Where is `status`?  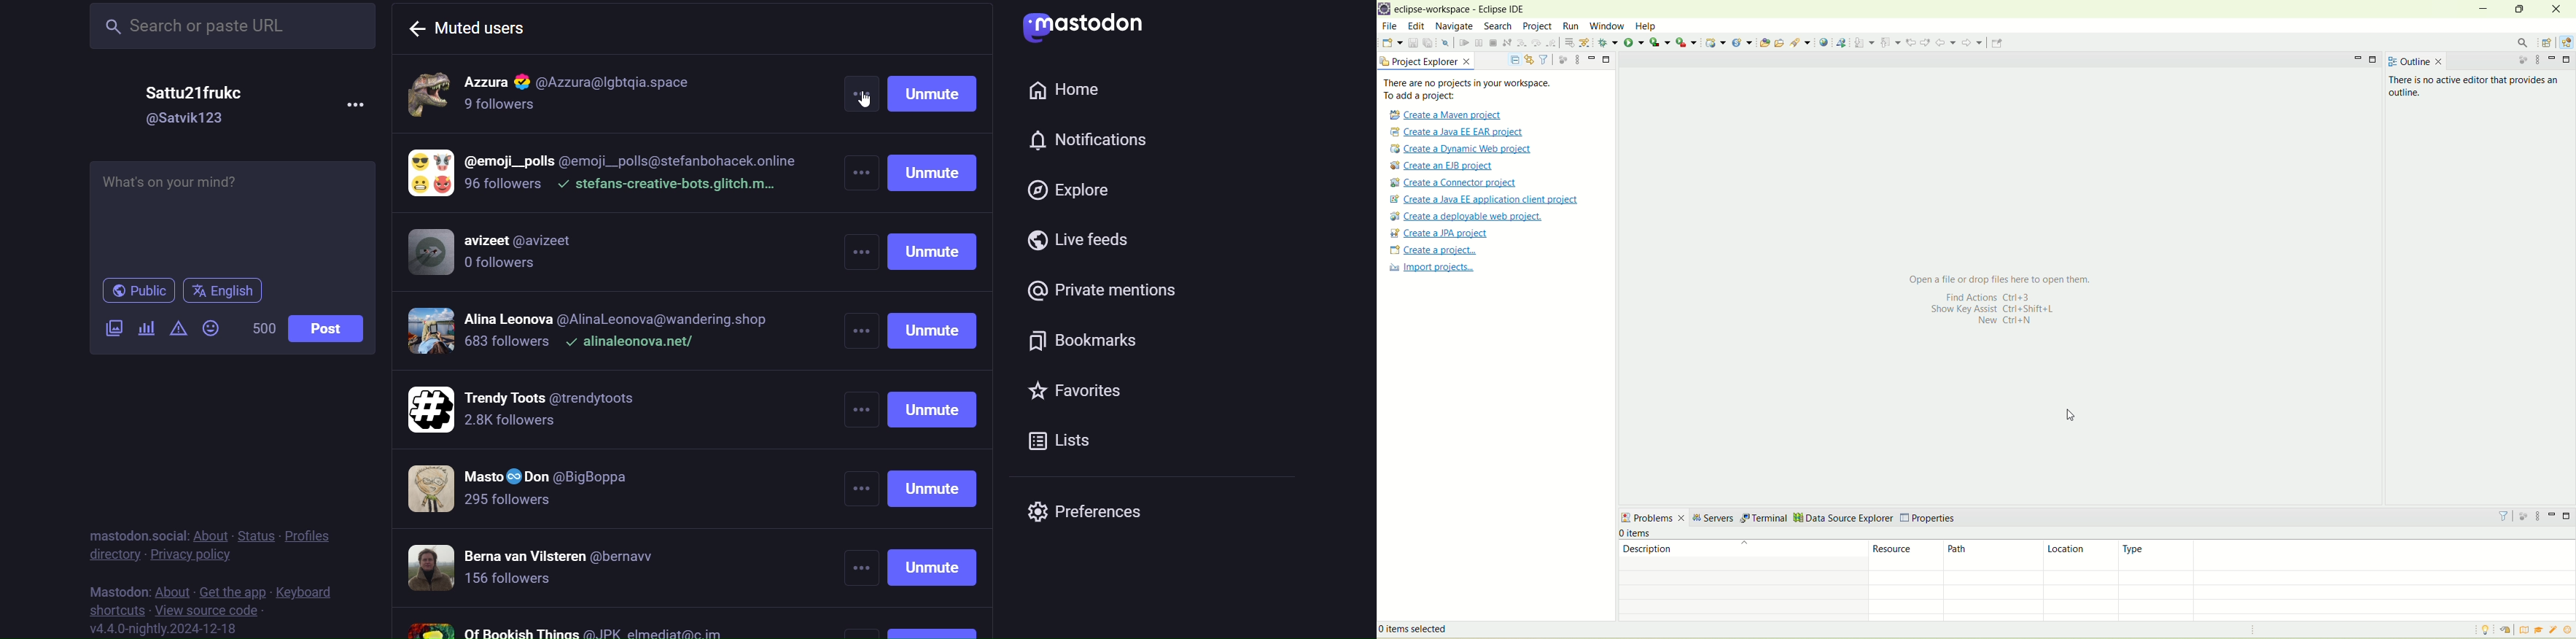
status is located at coordinates (254, 535).